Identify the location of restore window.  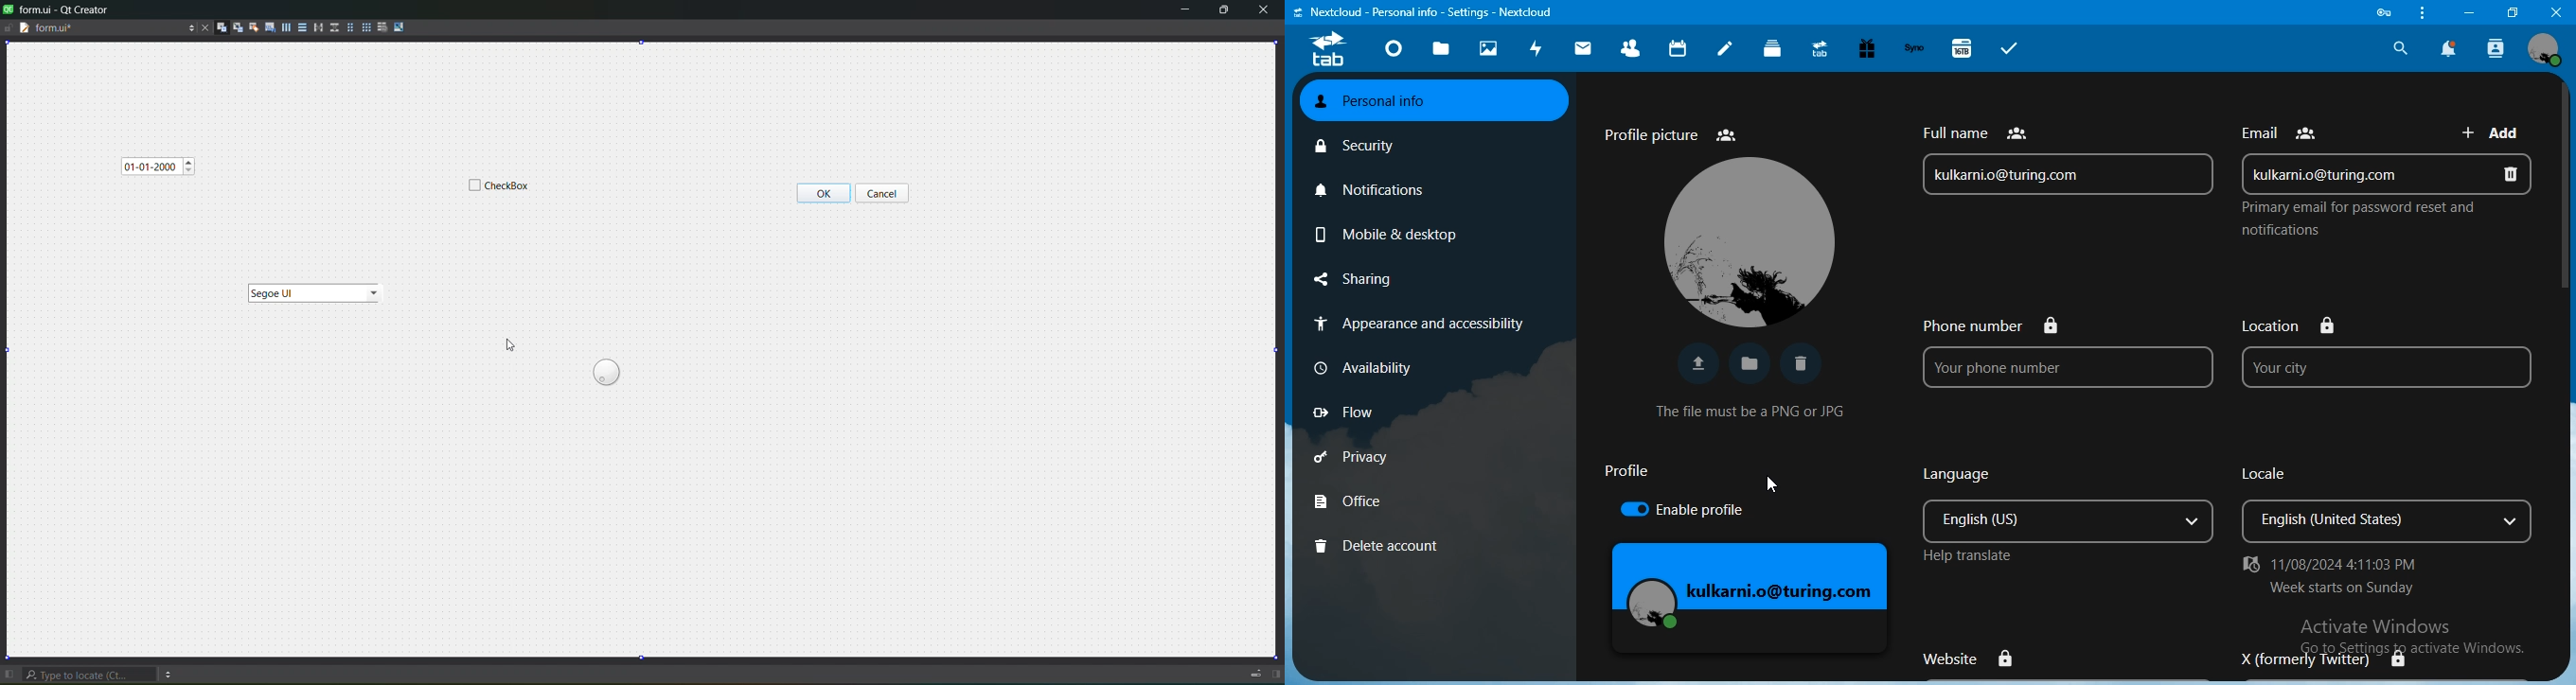
(2508, 11).